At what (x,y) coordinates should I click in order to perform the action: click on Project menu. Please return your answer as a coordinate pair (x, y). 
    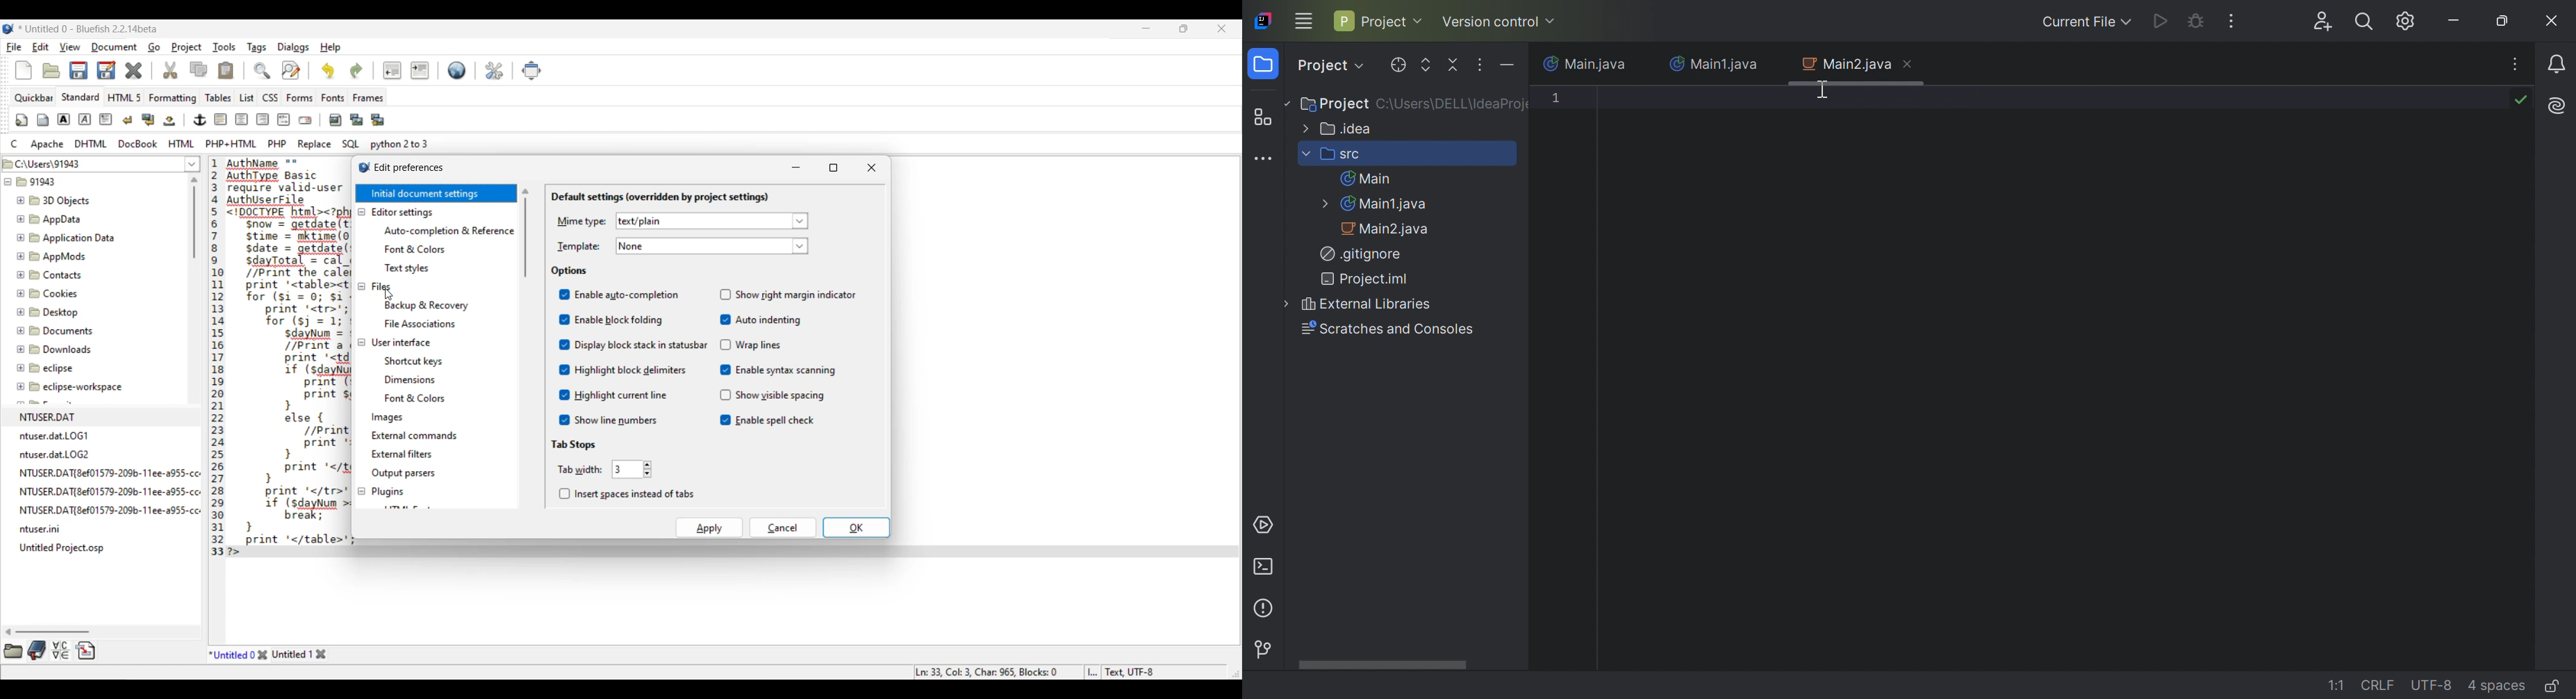
    Looking at the image, I should click on (186, 47).